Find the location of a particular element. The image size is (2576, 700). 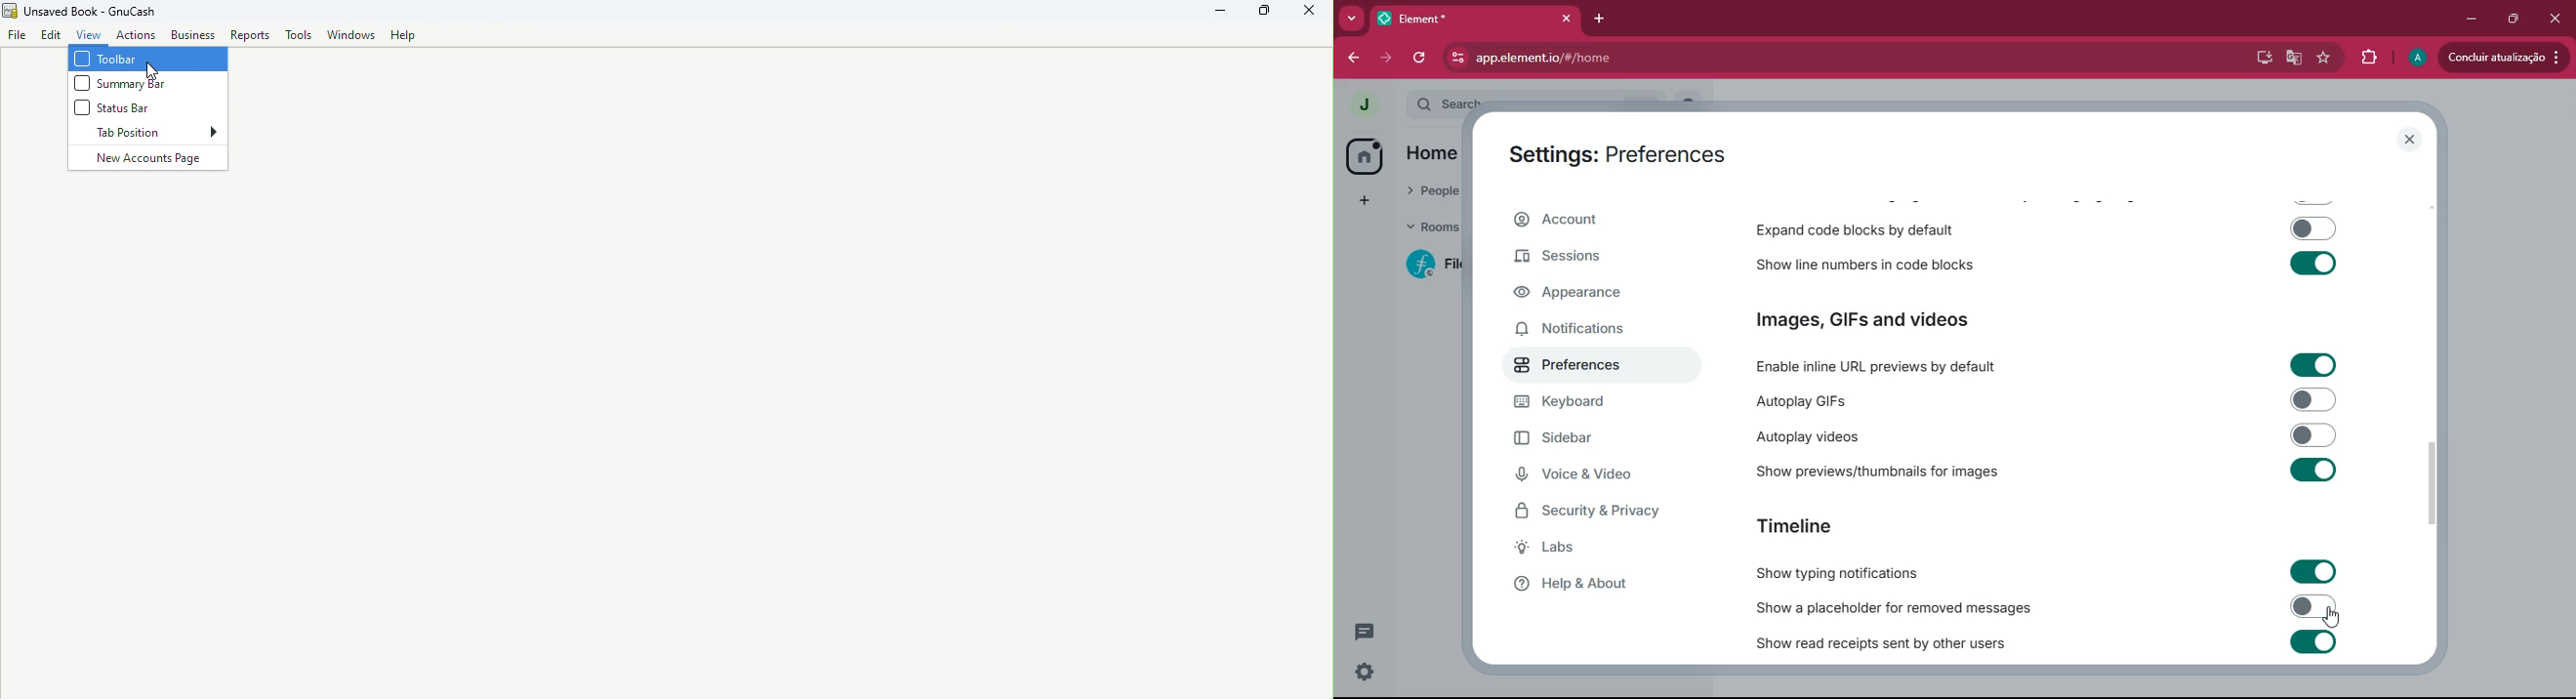

maximize is located at coordinates (2516, 17).